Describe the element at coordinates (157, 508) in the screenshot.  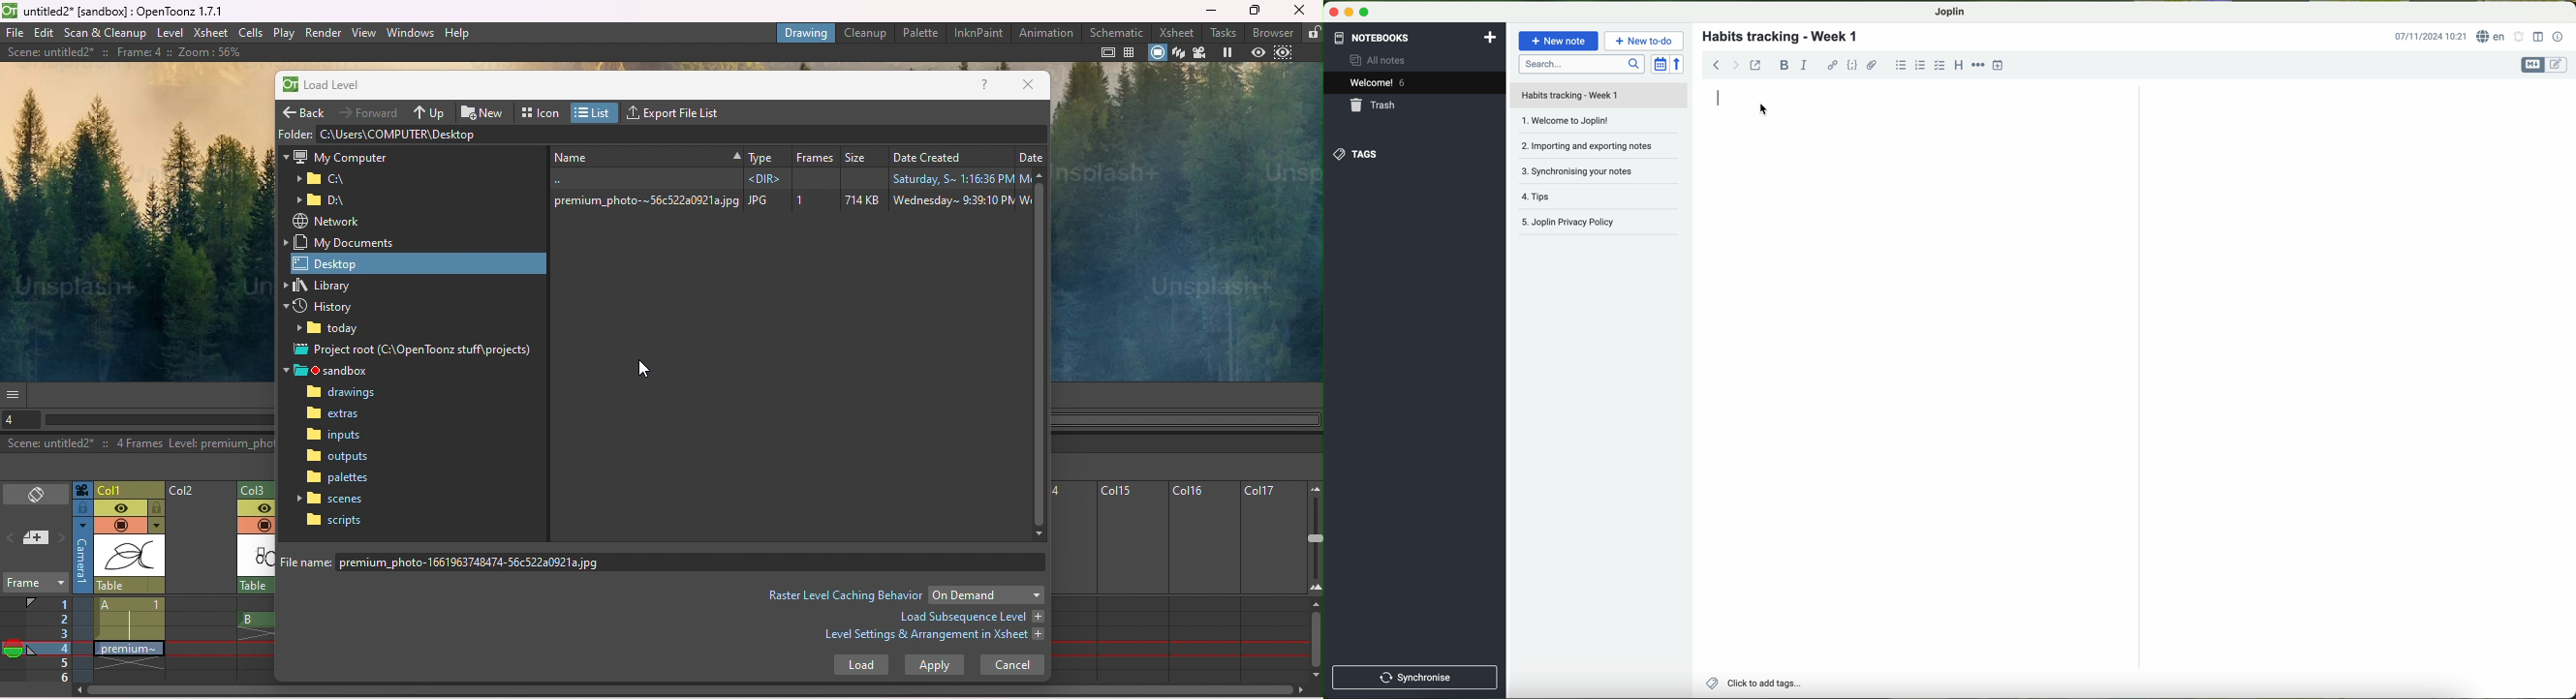
I see `lock toggle` at that location.